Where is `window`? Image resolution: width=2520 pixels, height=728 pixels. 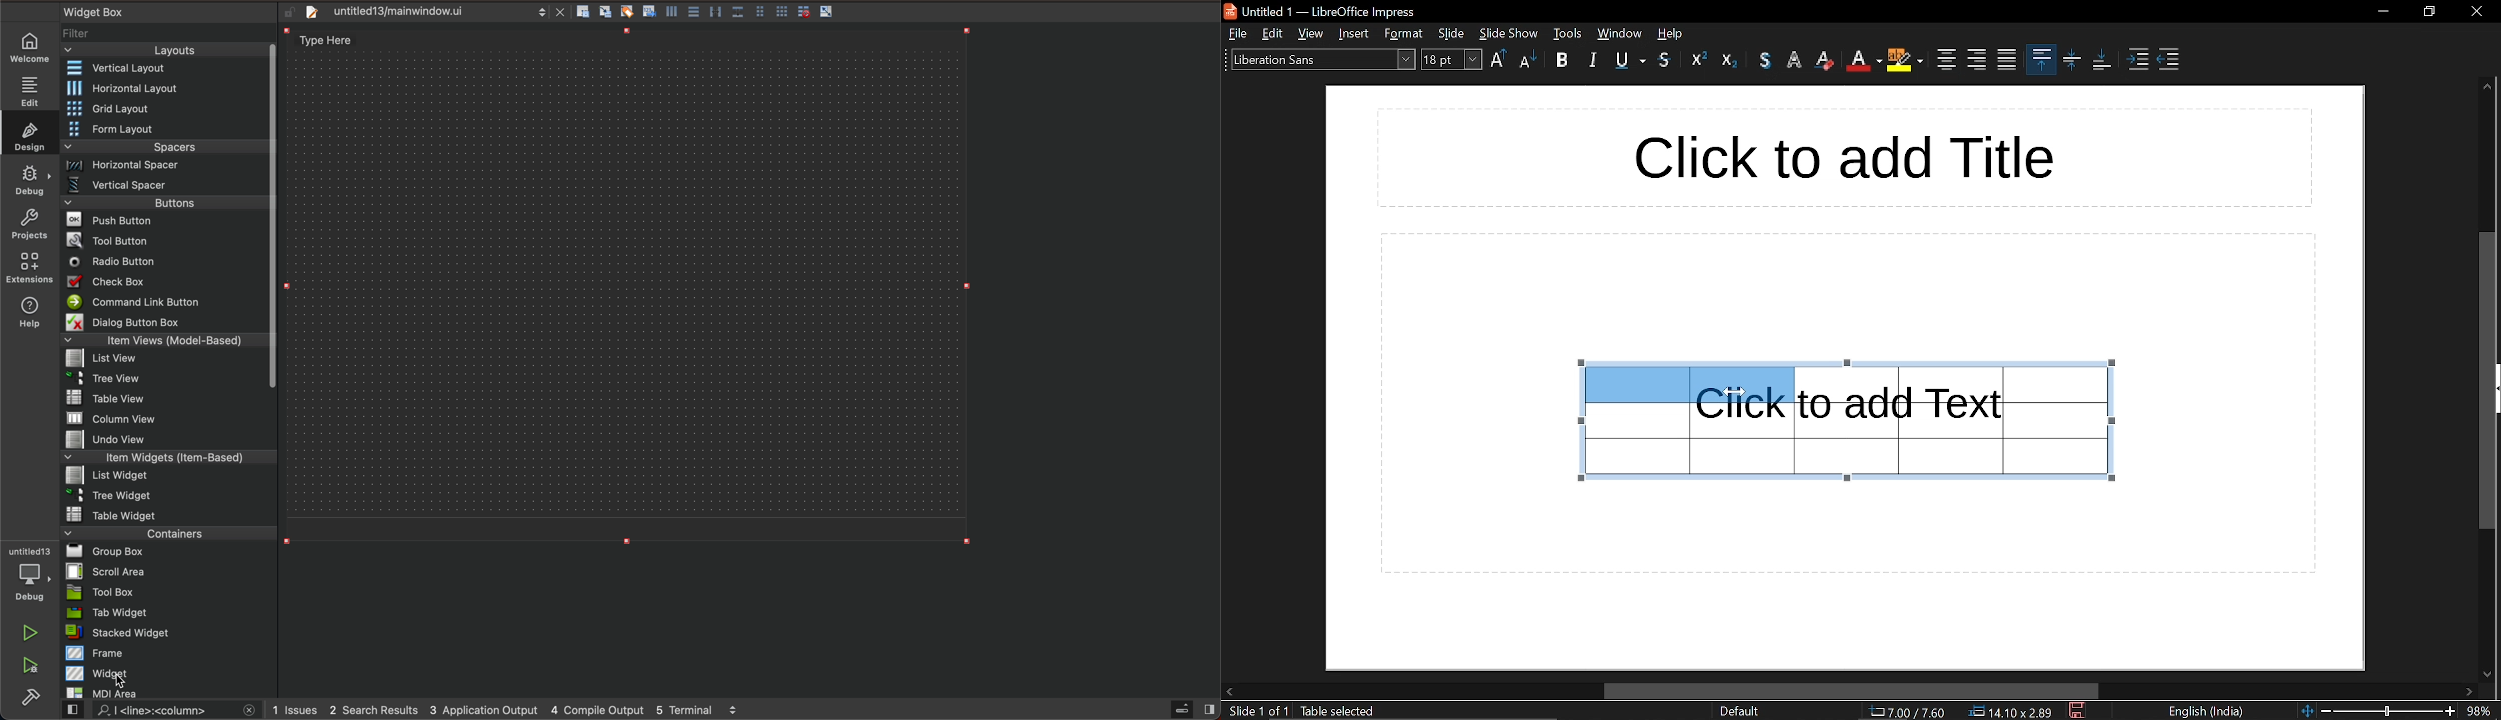 window is located at coordinates (1568, 33).